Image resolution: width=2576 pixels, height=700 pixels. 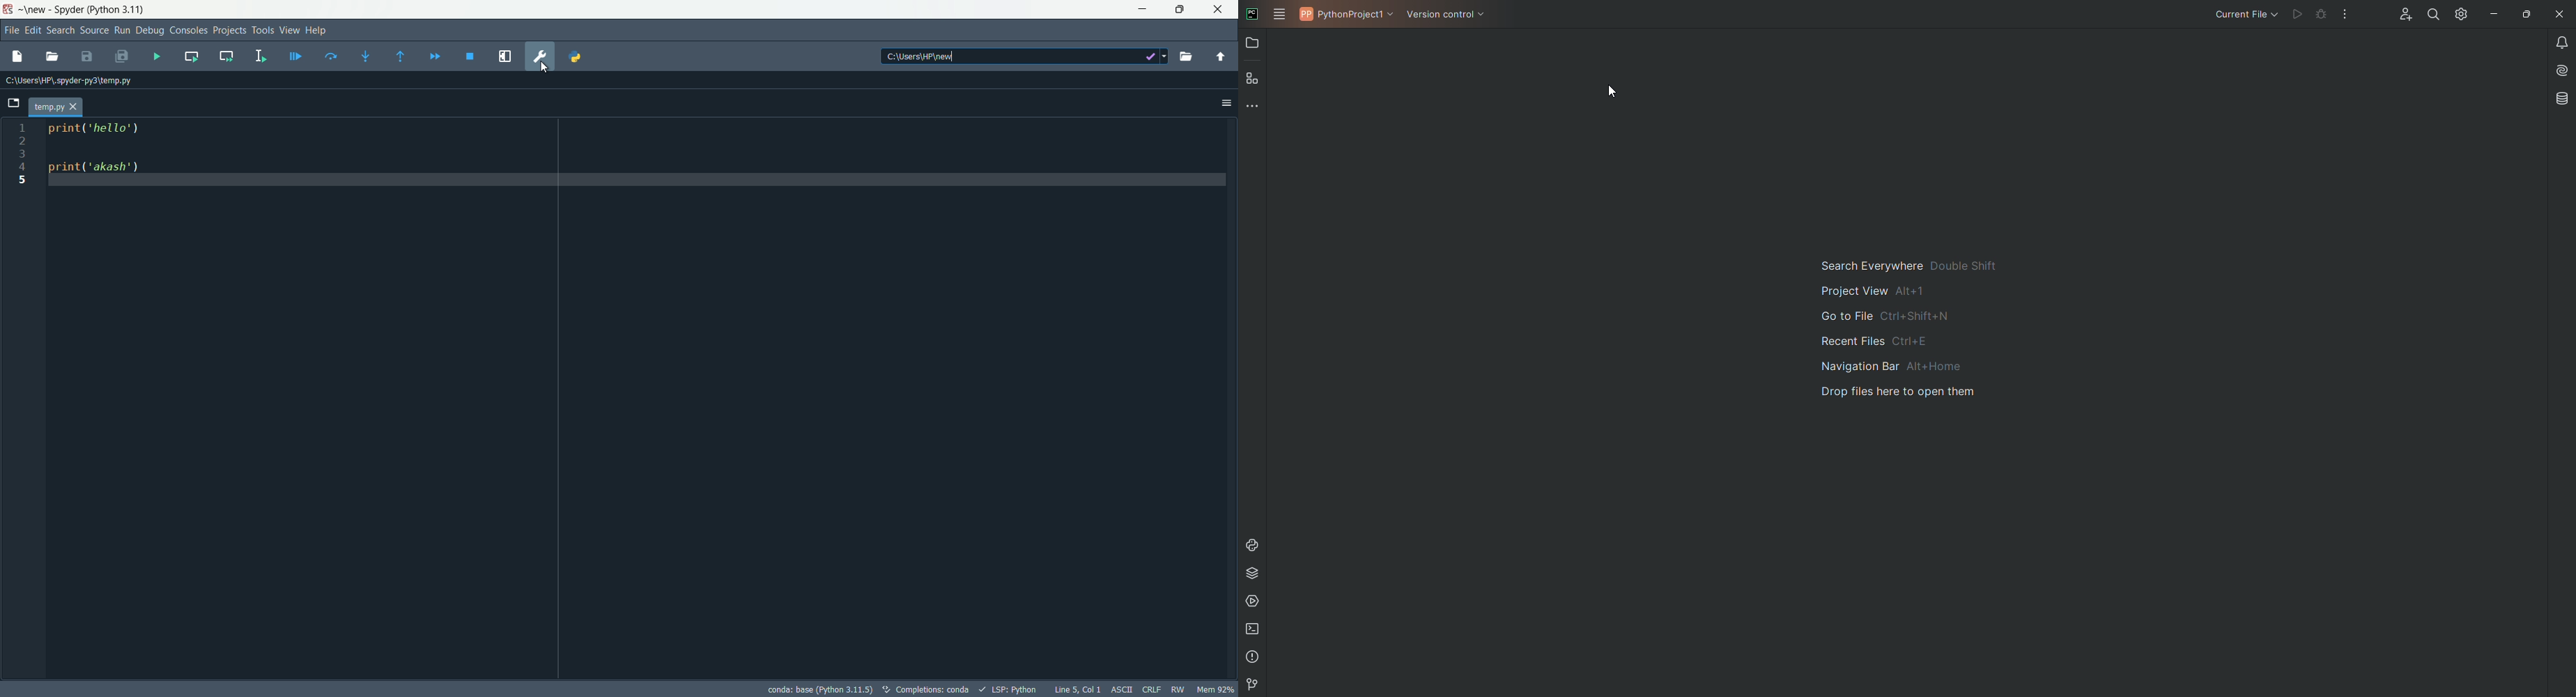 I want to click on Line 5, Col 1, so click(x=1081, y=689).